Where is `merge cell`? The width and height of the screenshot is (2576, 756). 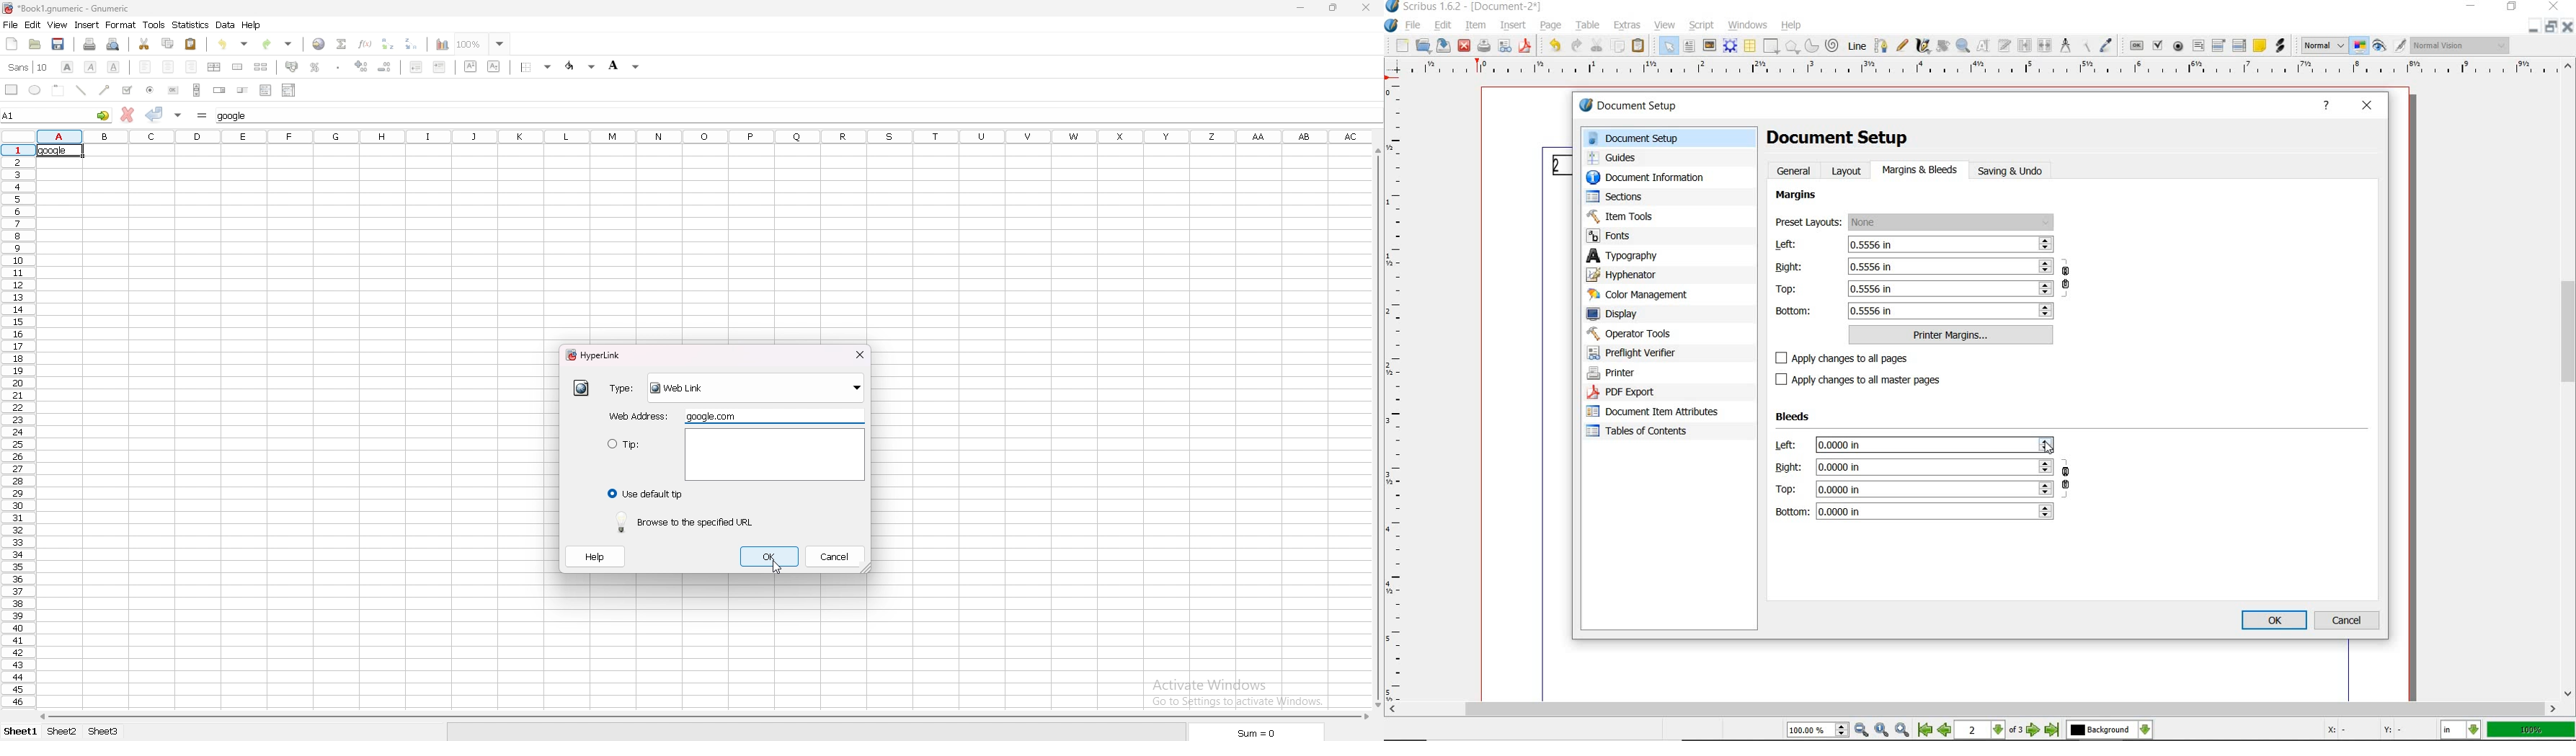
merge cell is located at coordinates (239, 67).